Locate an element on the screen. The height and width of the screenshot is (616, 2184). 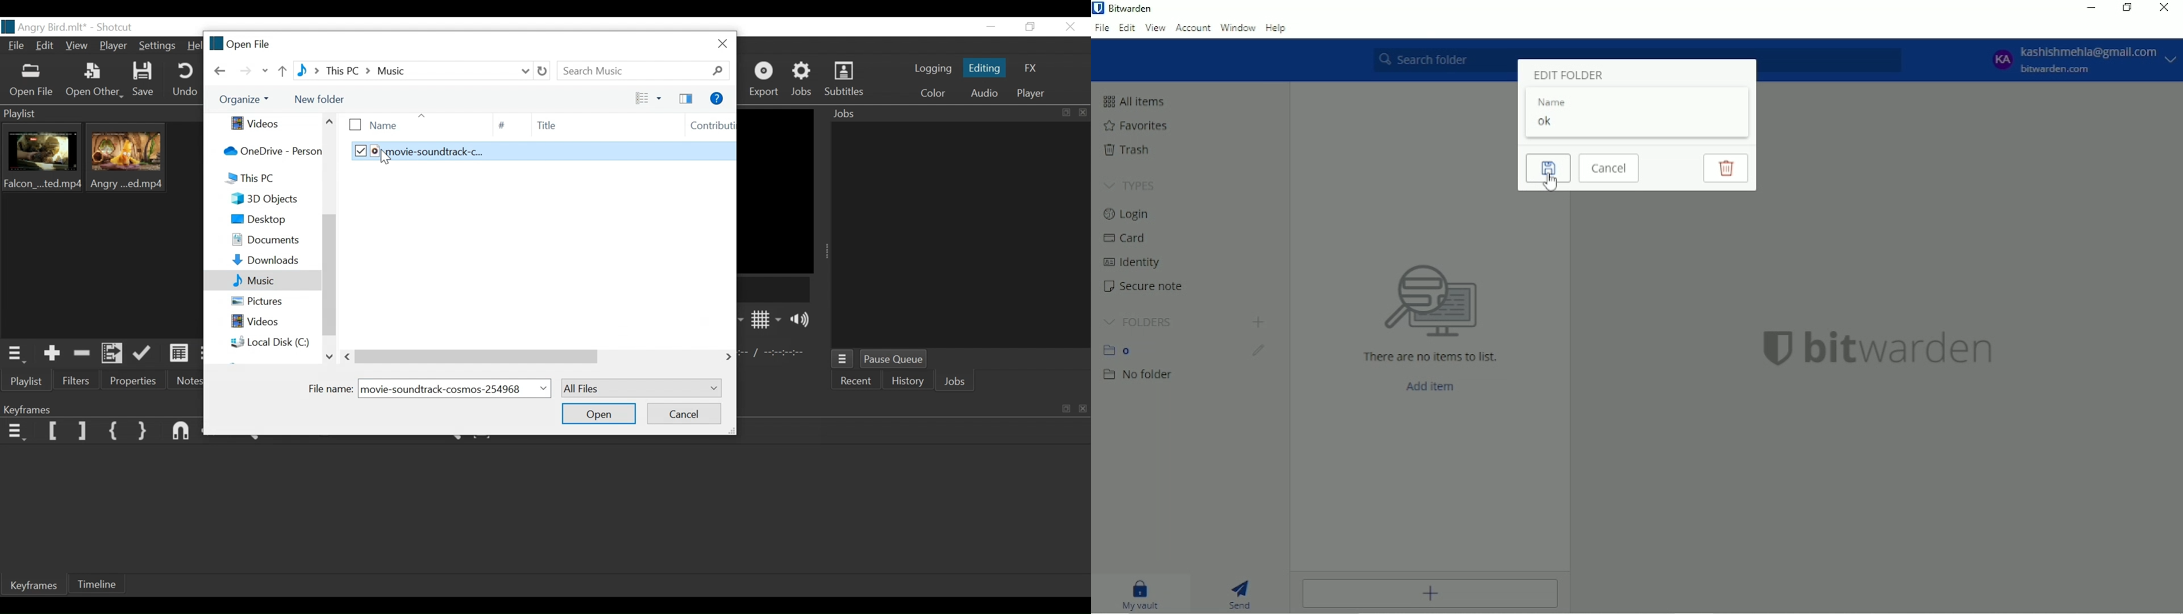
3D Objects is located at coordinates (258, 199).